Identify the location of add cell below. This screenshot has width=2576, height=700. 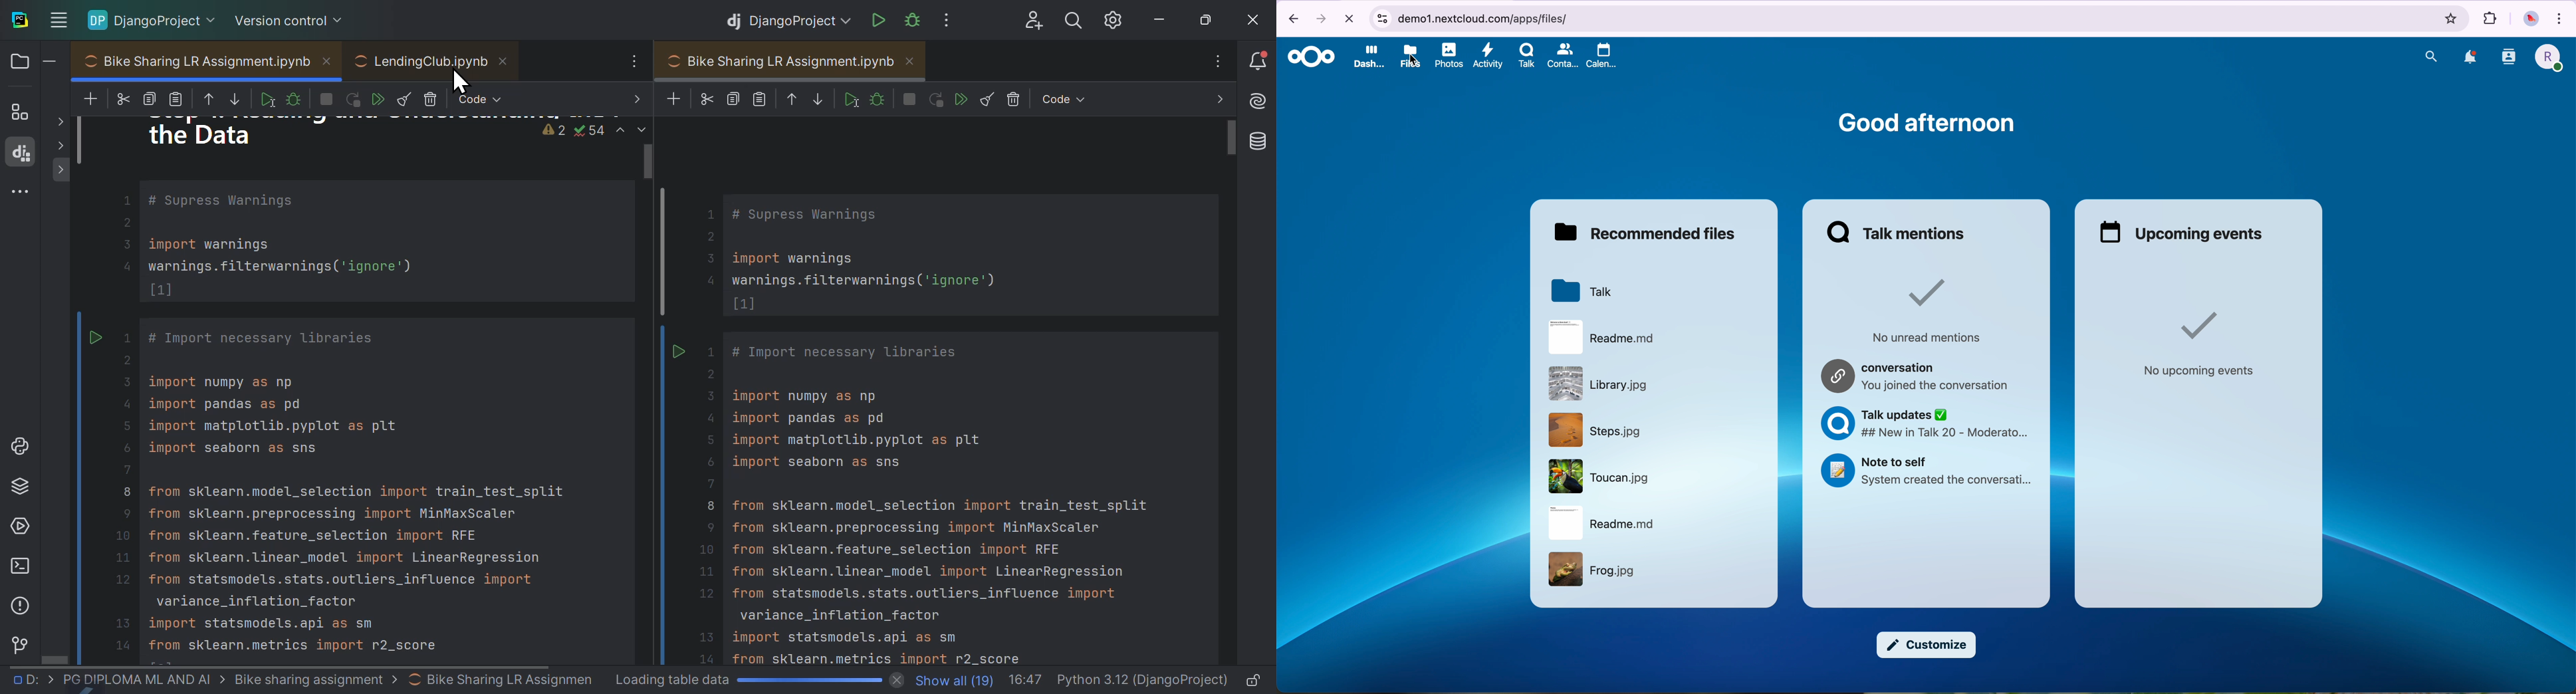
(671, 98).